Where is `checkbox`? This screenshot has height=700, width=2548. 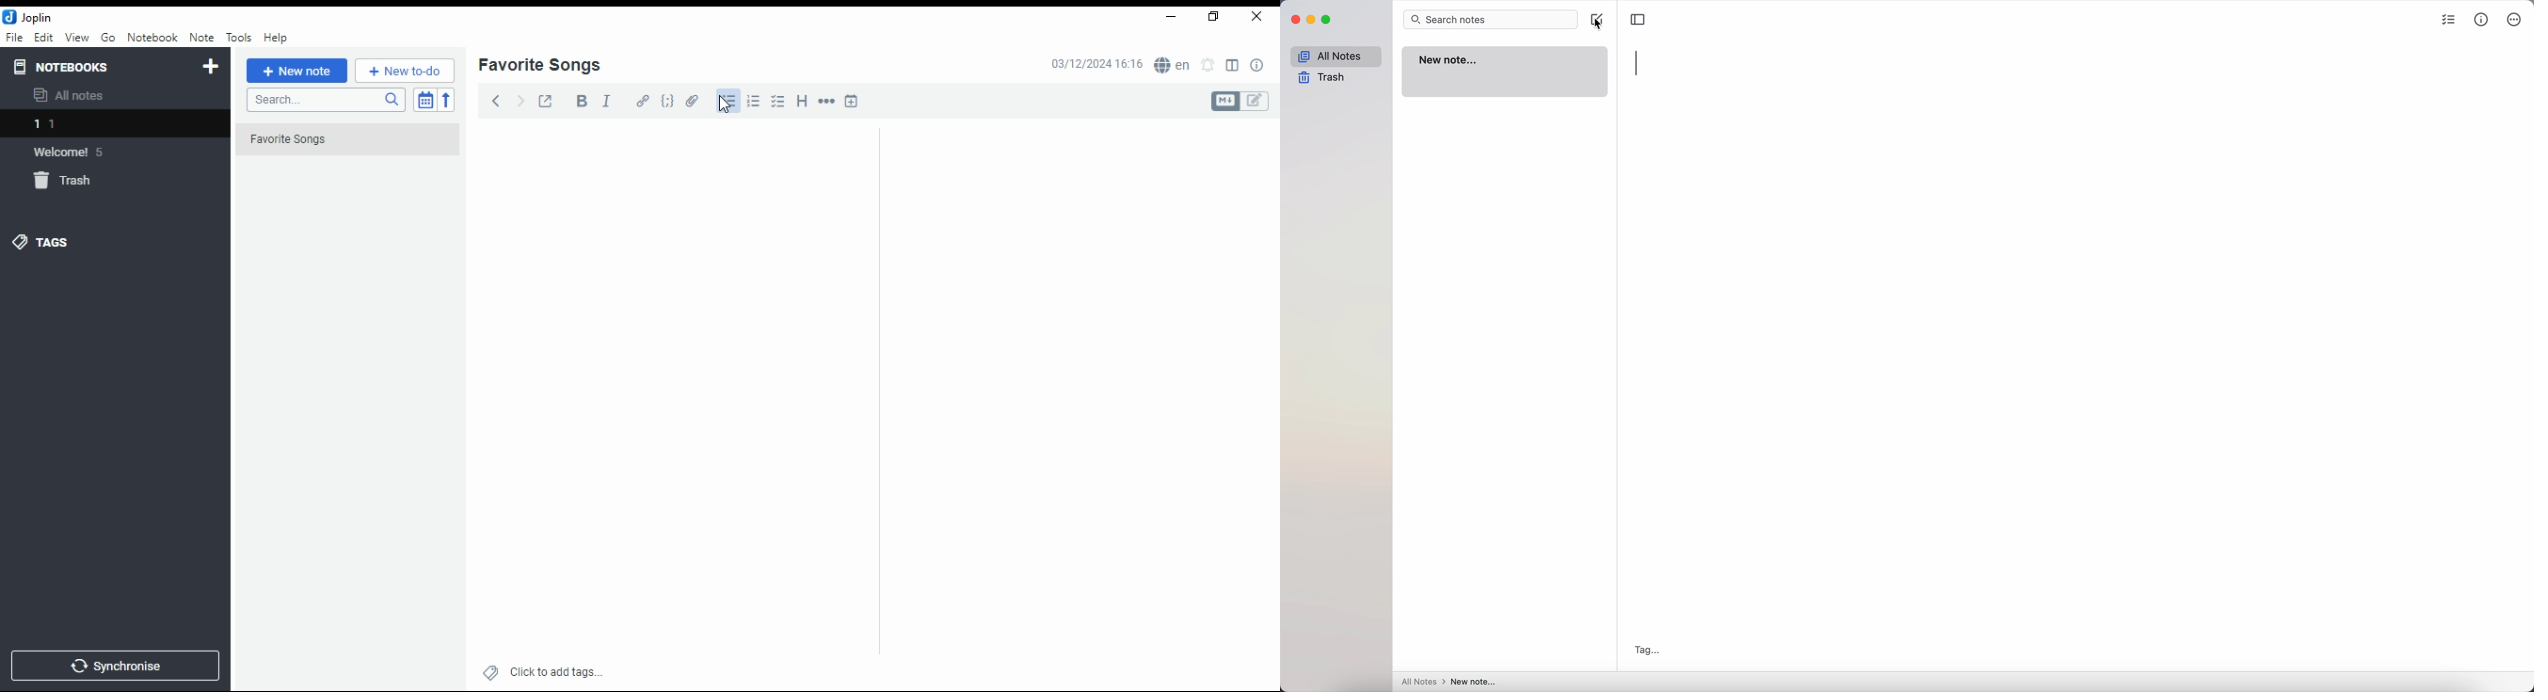 checkbox is located at coordinates (776, 103).